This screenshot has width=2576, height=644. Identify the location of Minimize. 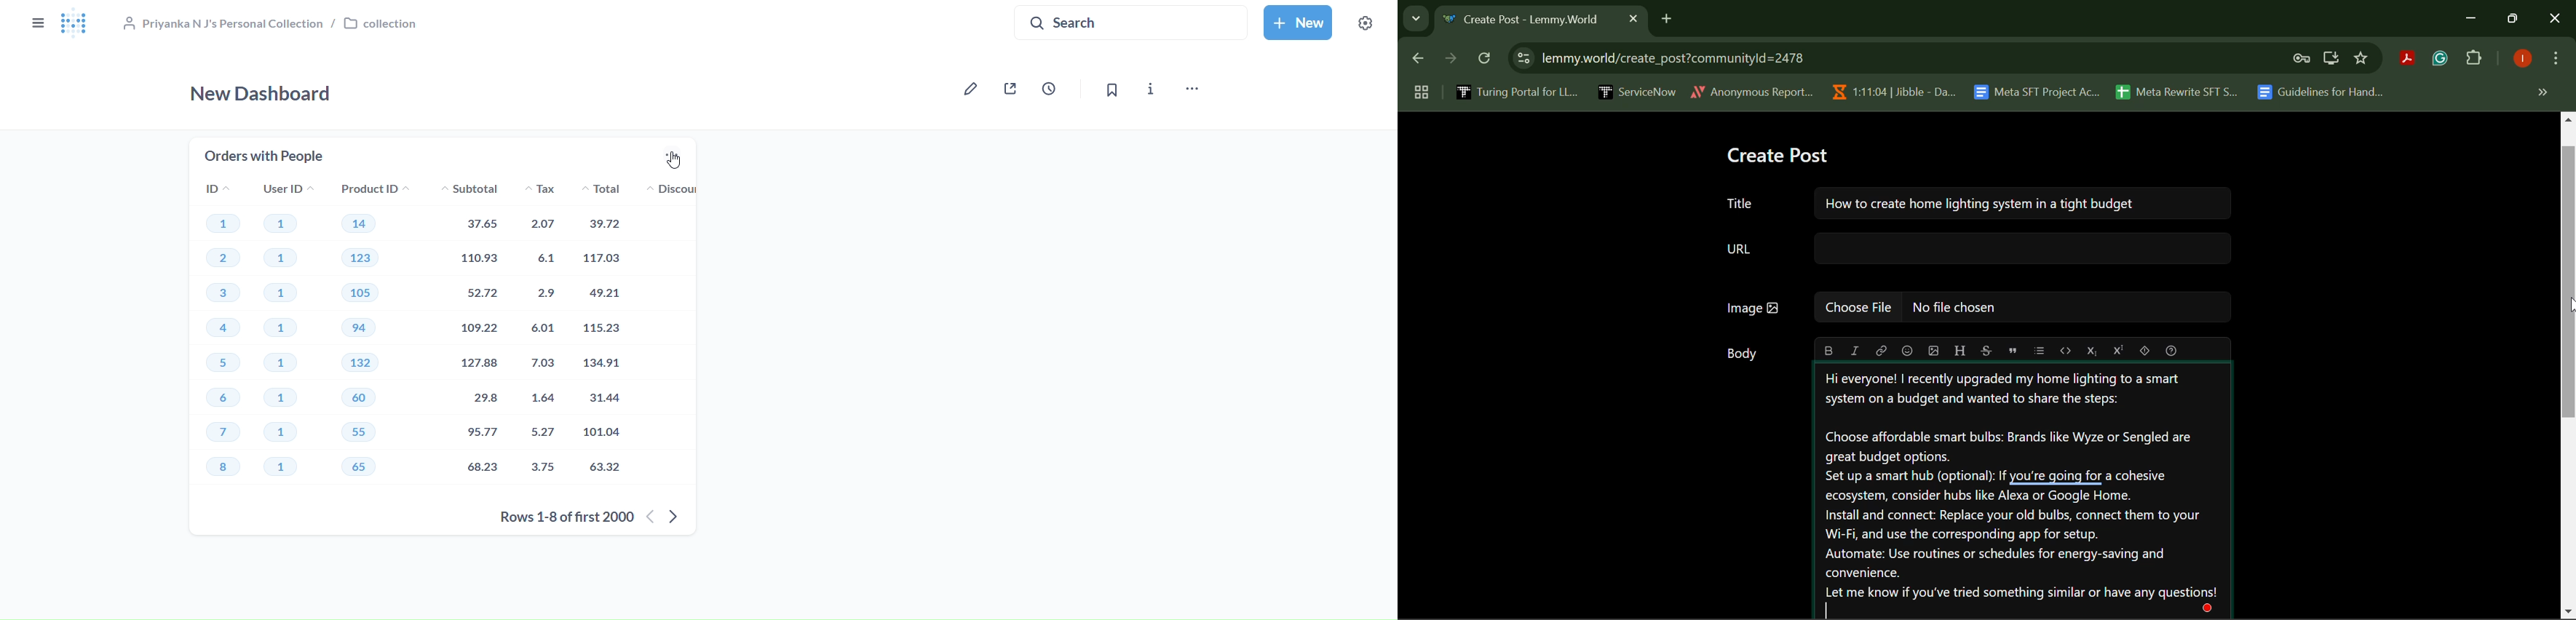
(2515, 19).